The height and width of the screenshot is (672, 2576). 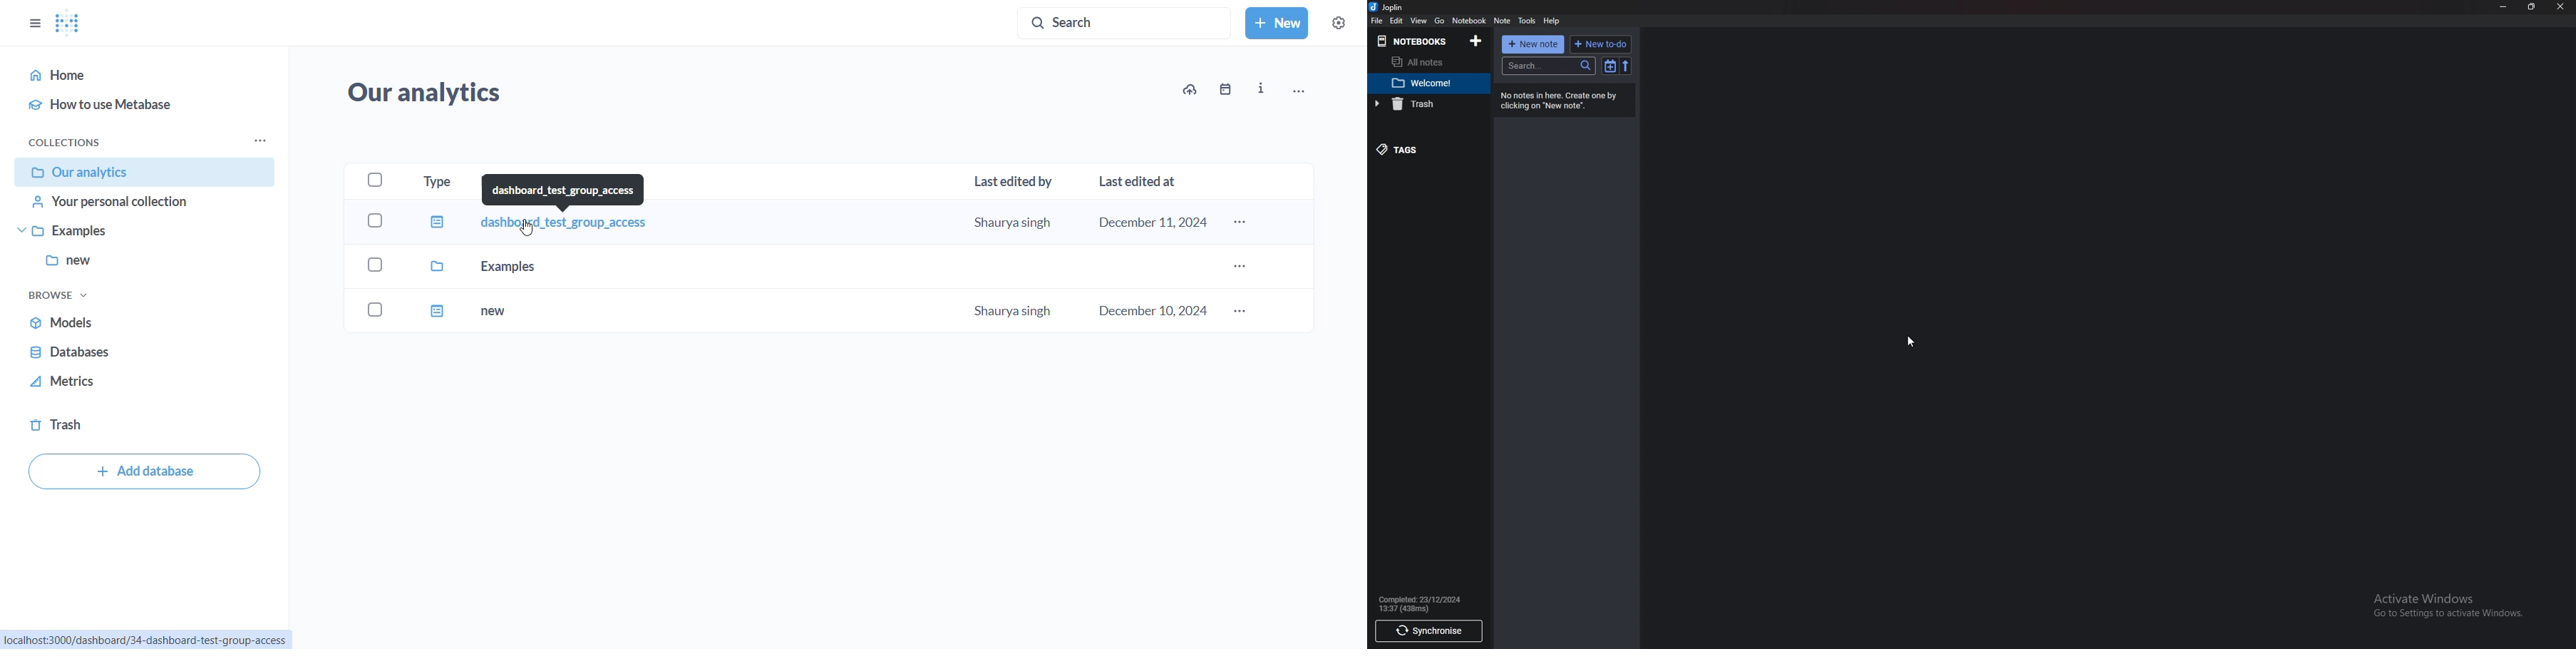 I want to click on Our analytics, so click(x=445, y=98).